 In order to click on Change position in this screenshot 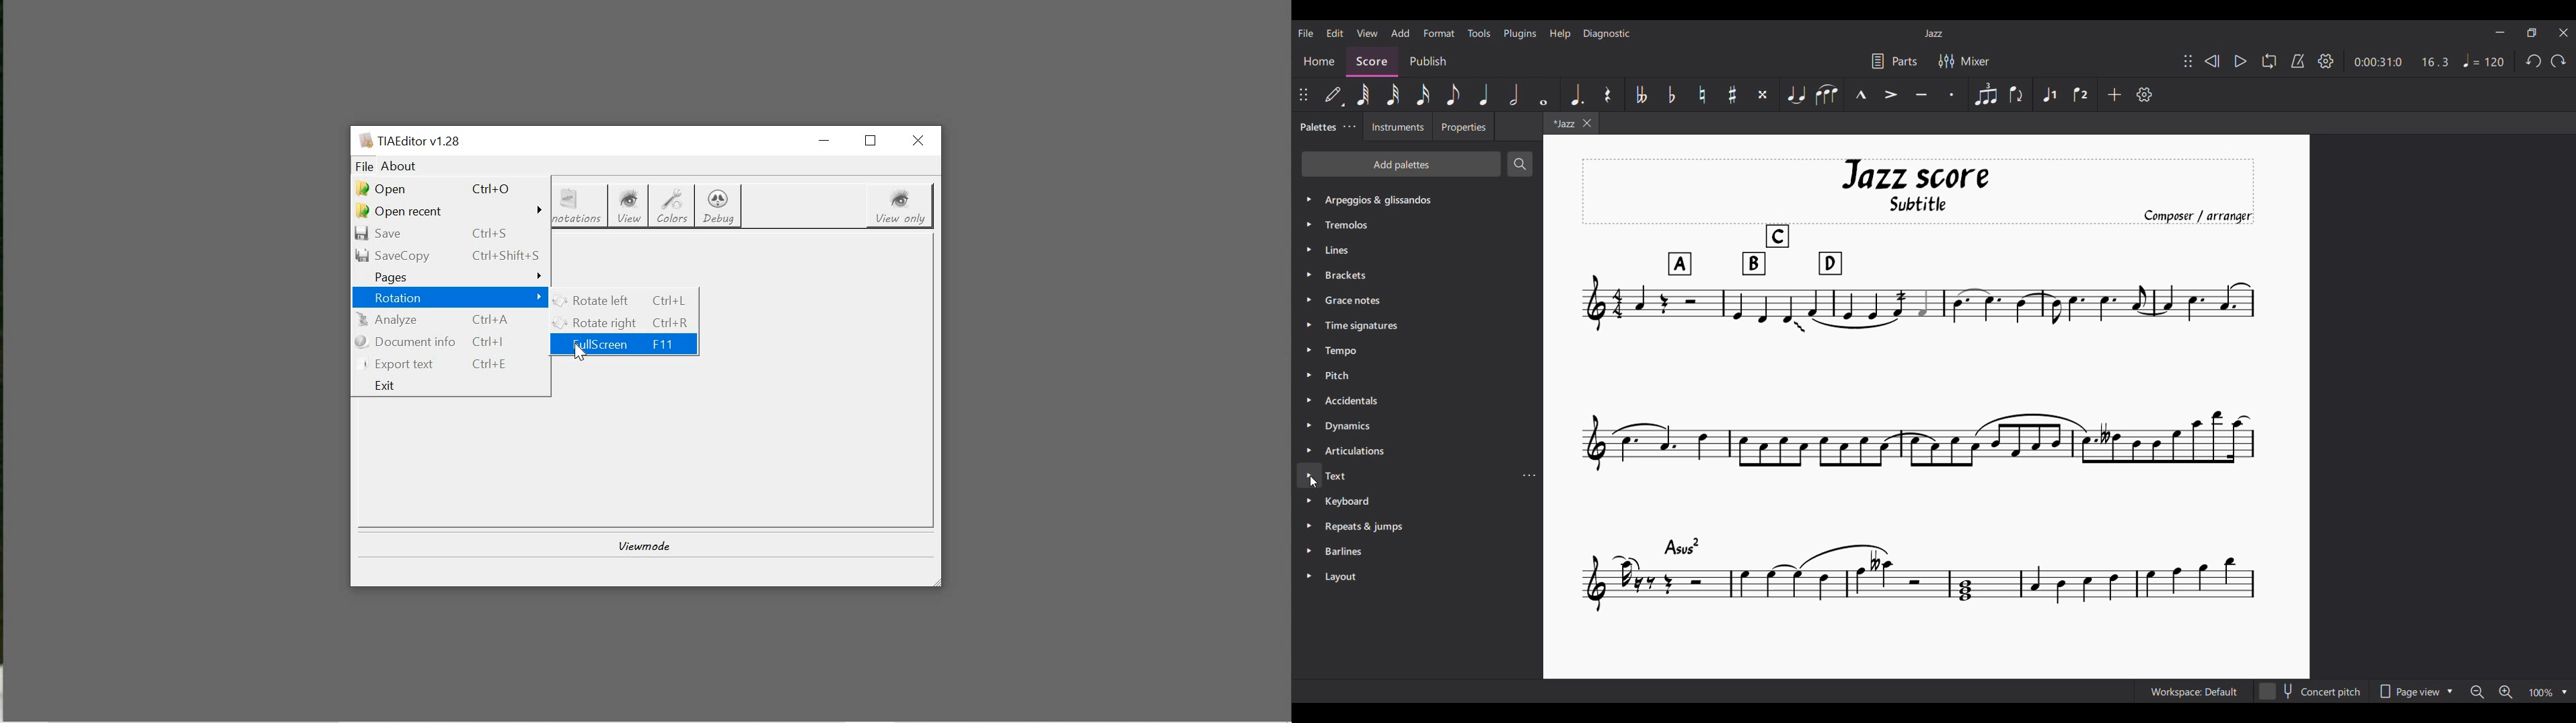, I will do `click(2188, 61)`.